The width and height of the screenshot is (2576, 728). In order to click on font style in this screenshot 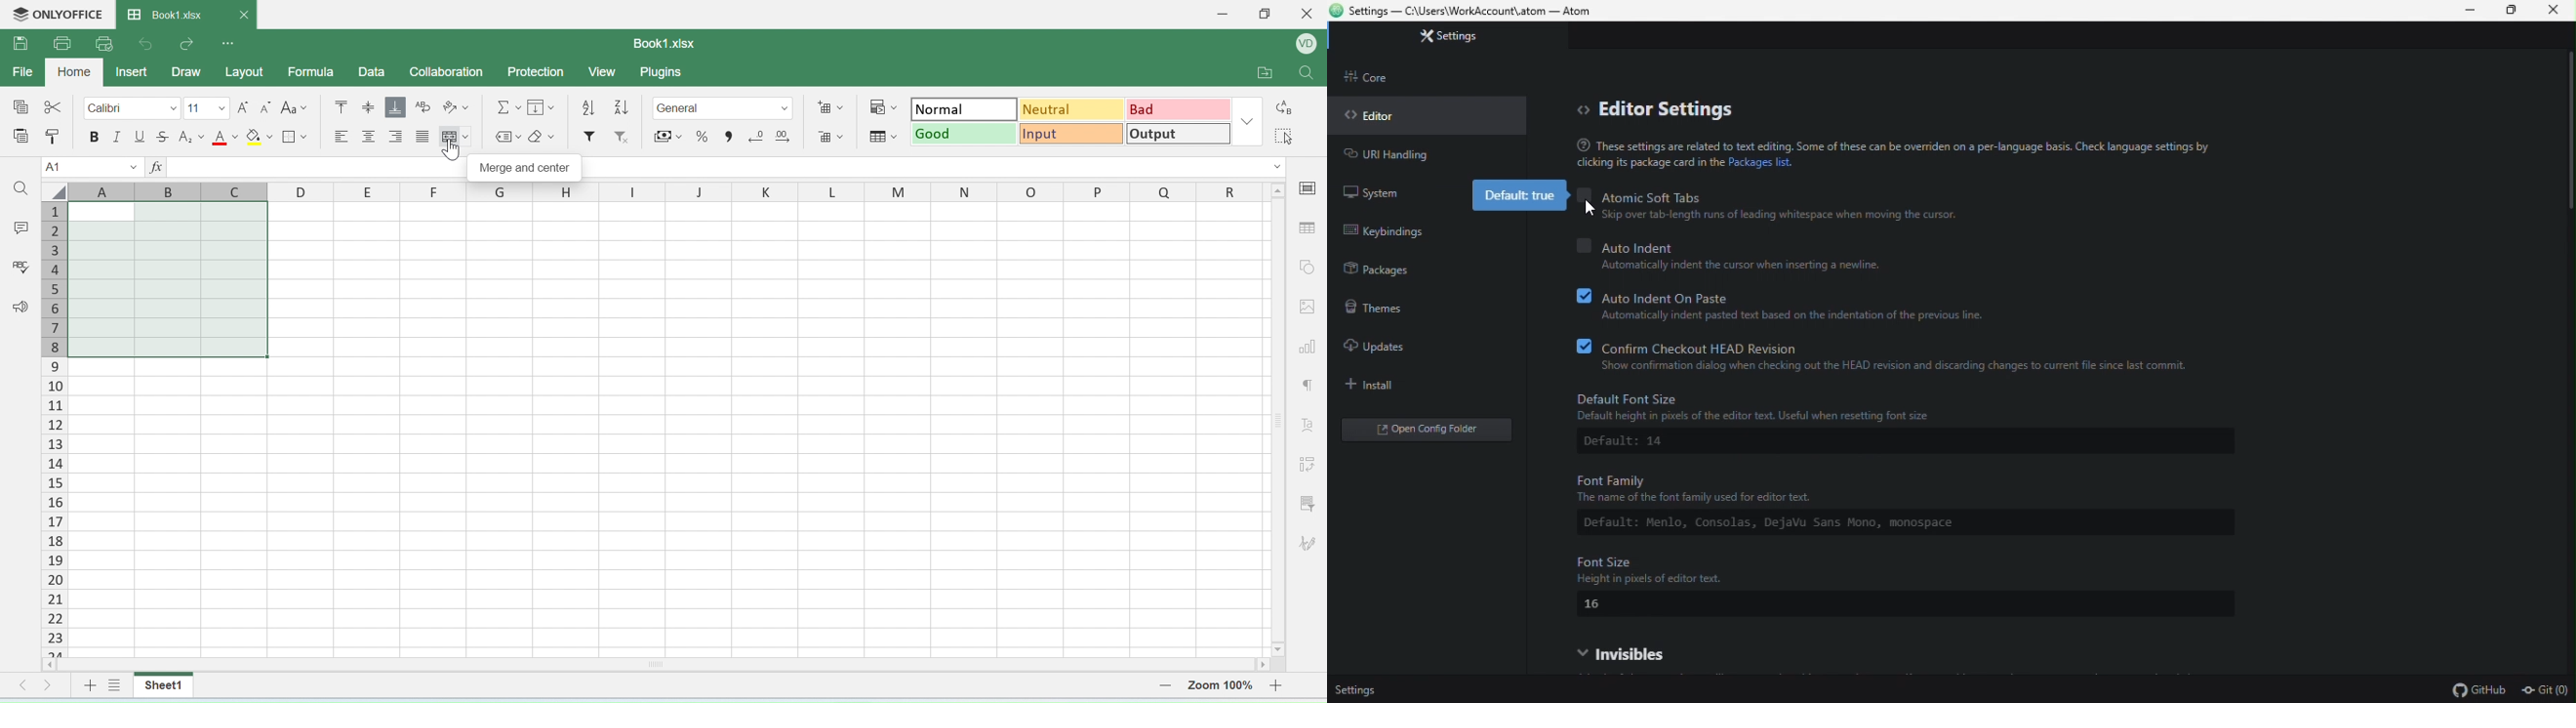, I will do `click(299, 108)`.